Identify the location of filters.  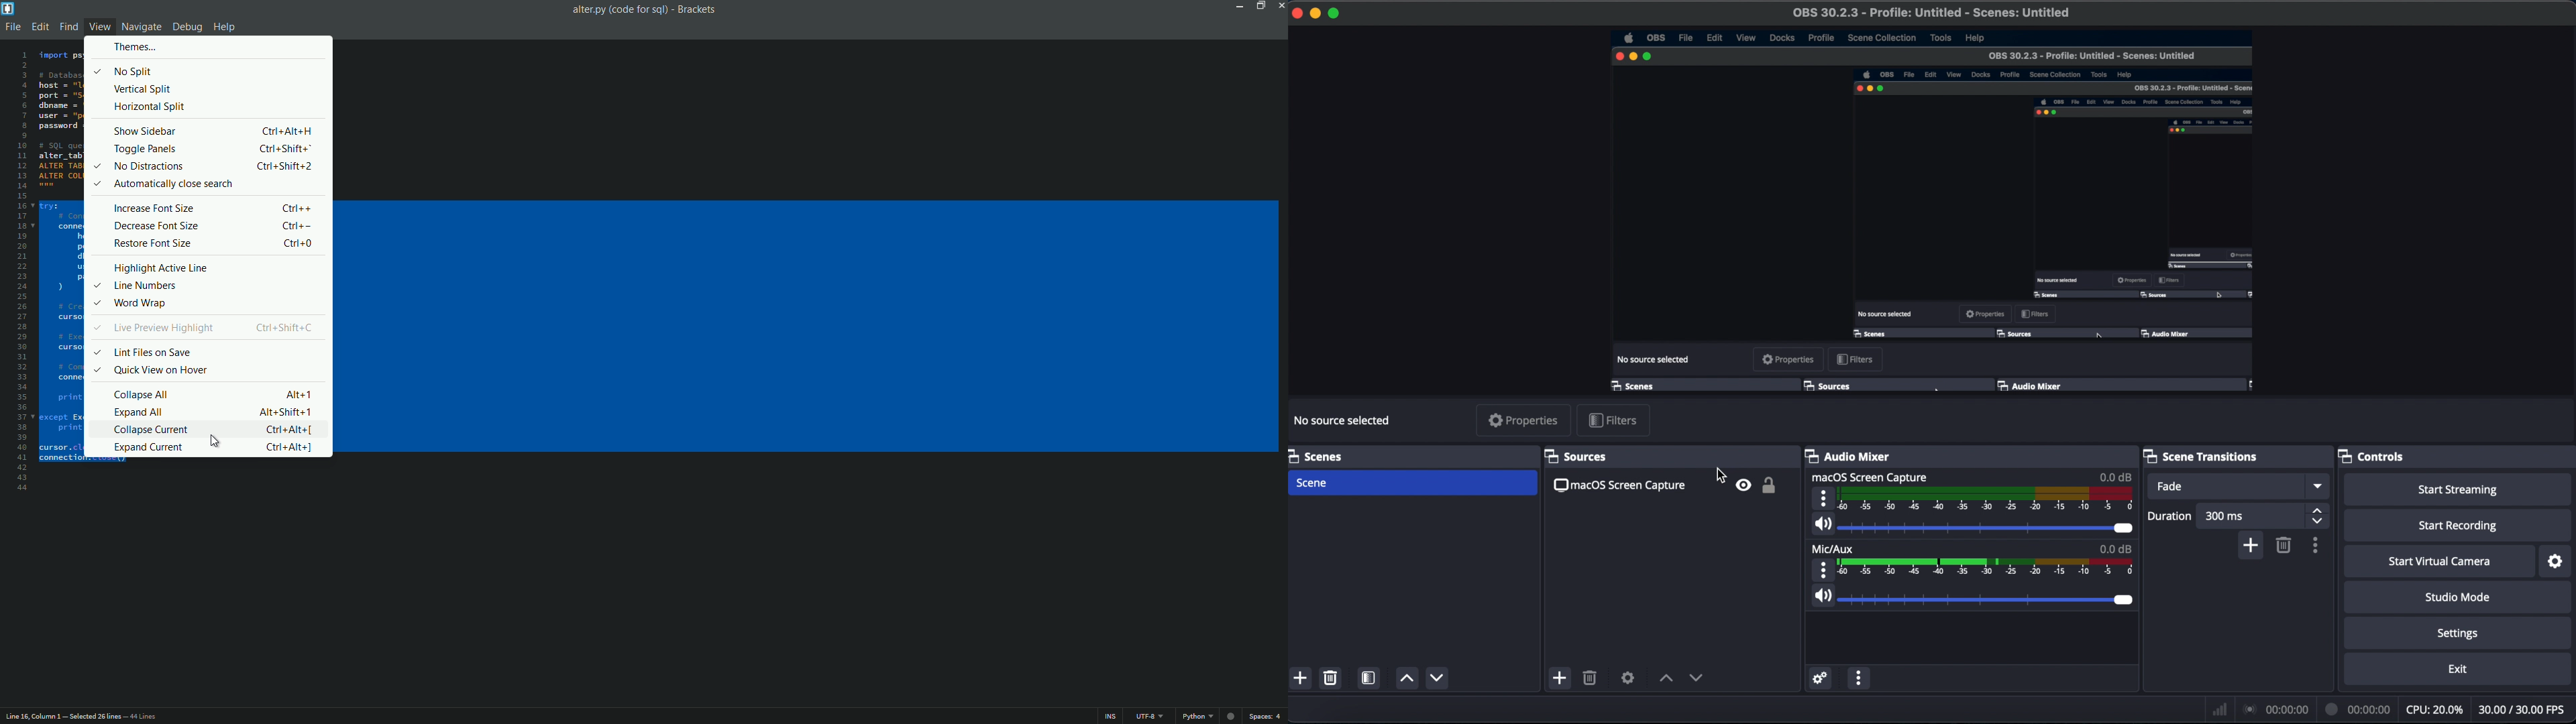
(1616, 421).